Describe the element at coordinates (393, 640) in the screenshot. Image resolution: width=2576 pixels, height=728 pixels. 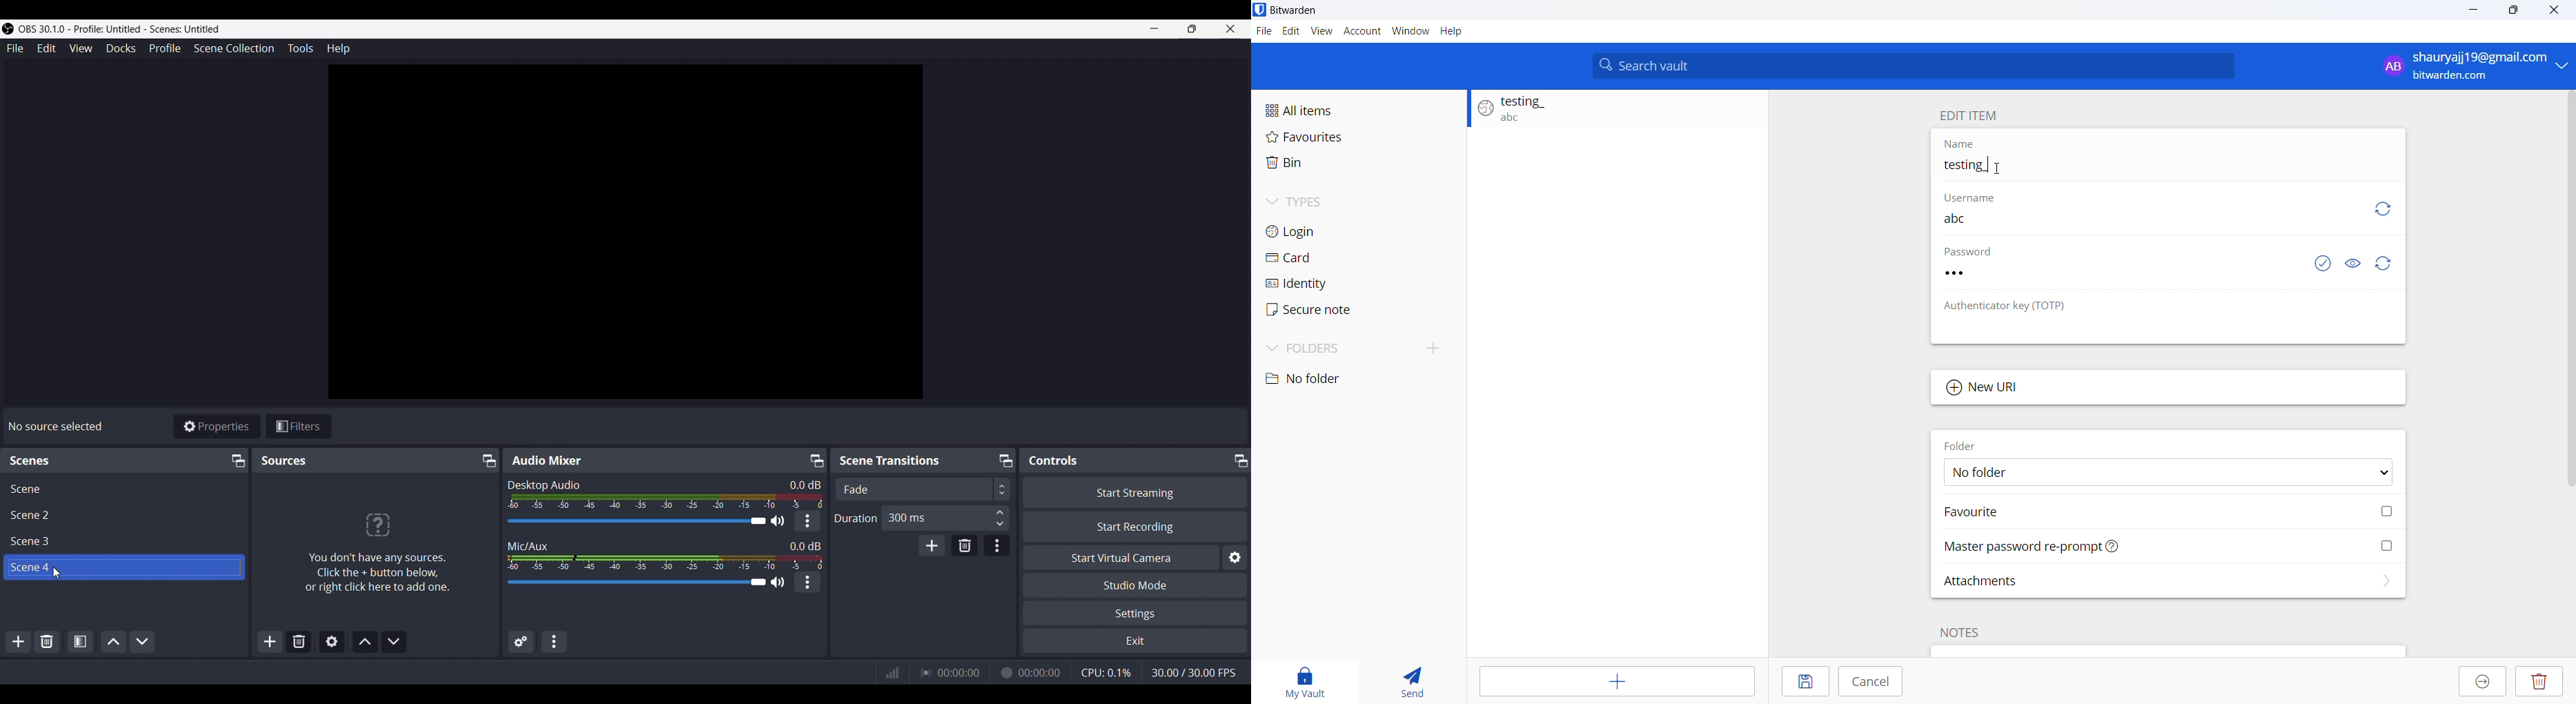
I see `Move source(s) down` at that location.